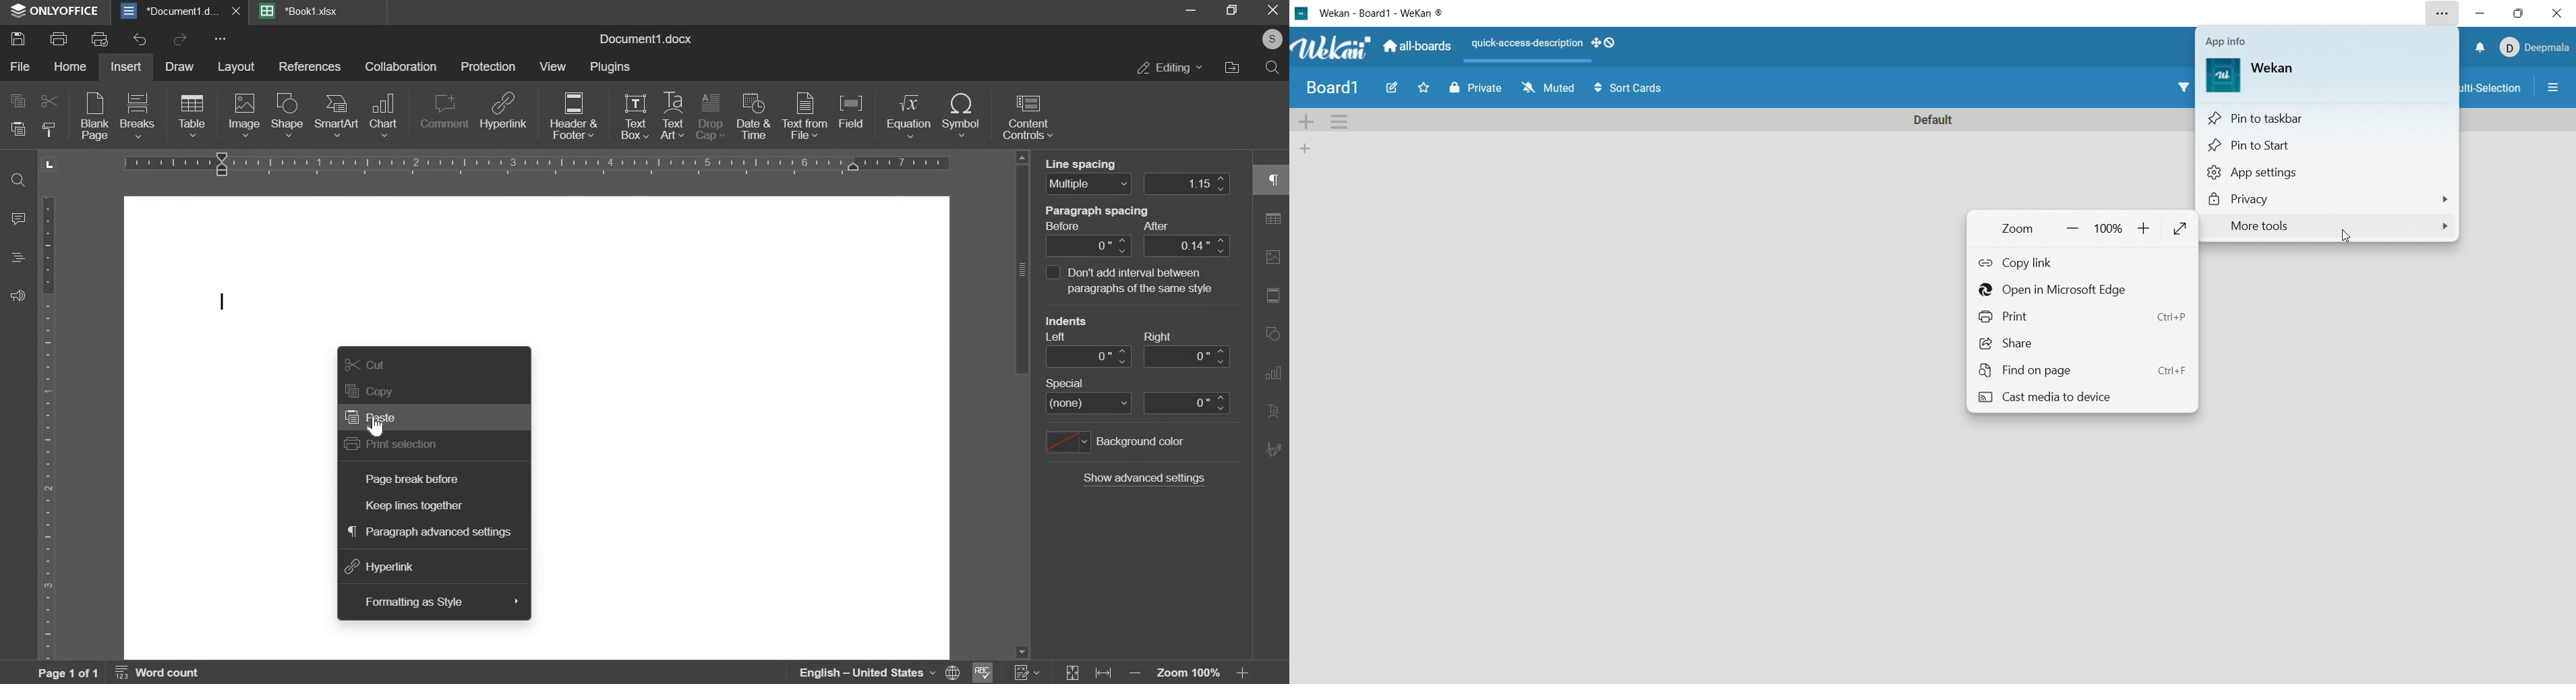 This screenshot has width=2576, height=700. What do you see at coordinates (2080, 400) in the screenshot?
I see `cast media to device` at bounding box center [2080, 400].